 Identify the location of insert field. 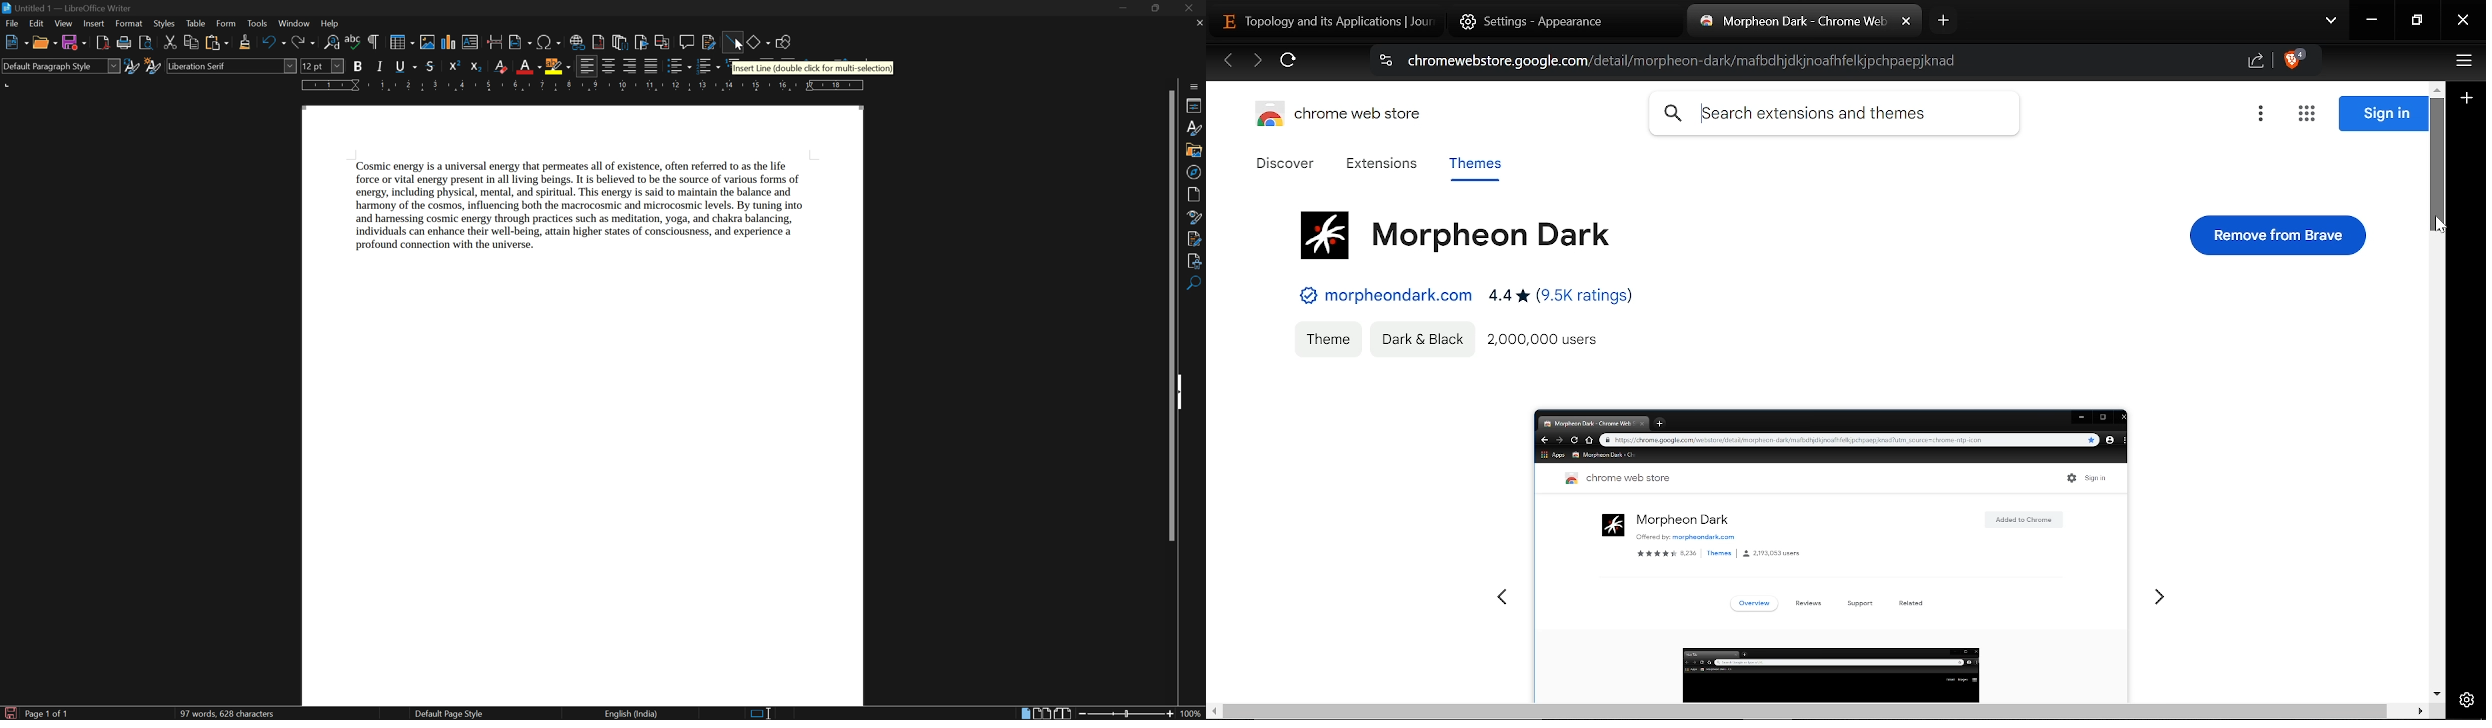
(520, 43).